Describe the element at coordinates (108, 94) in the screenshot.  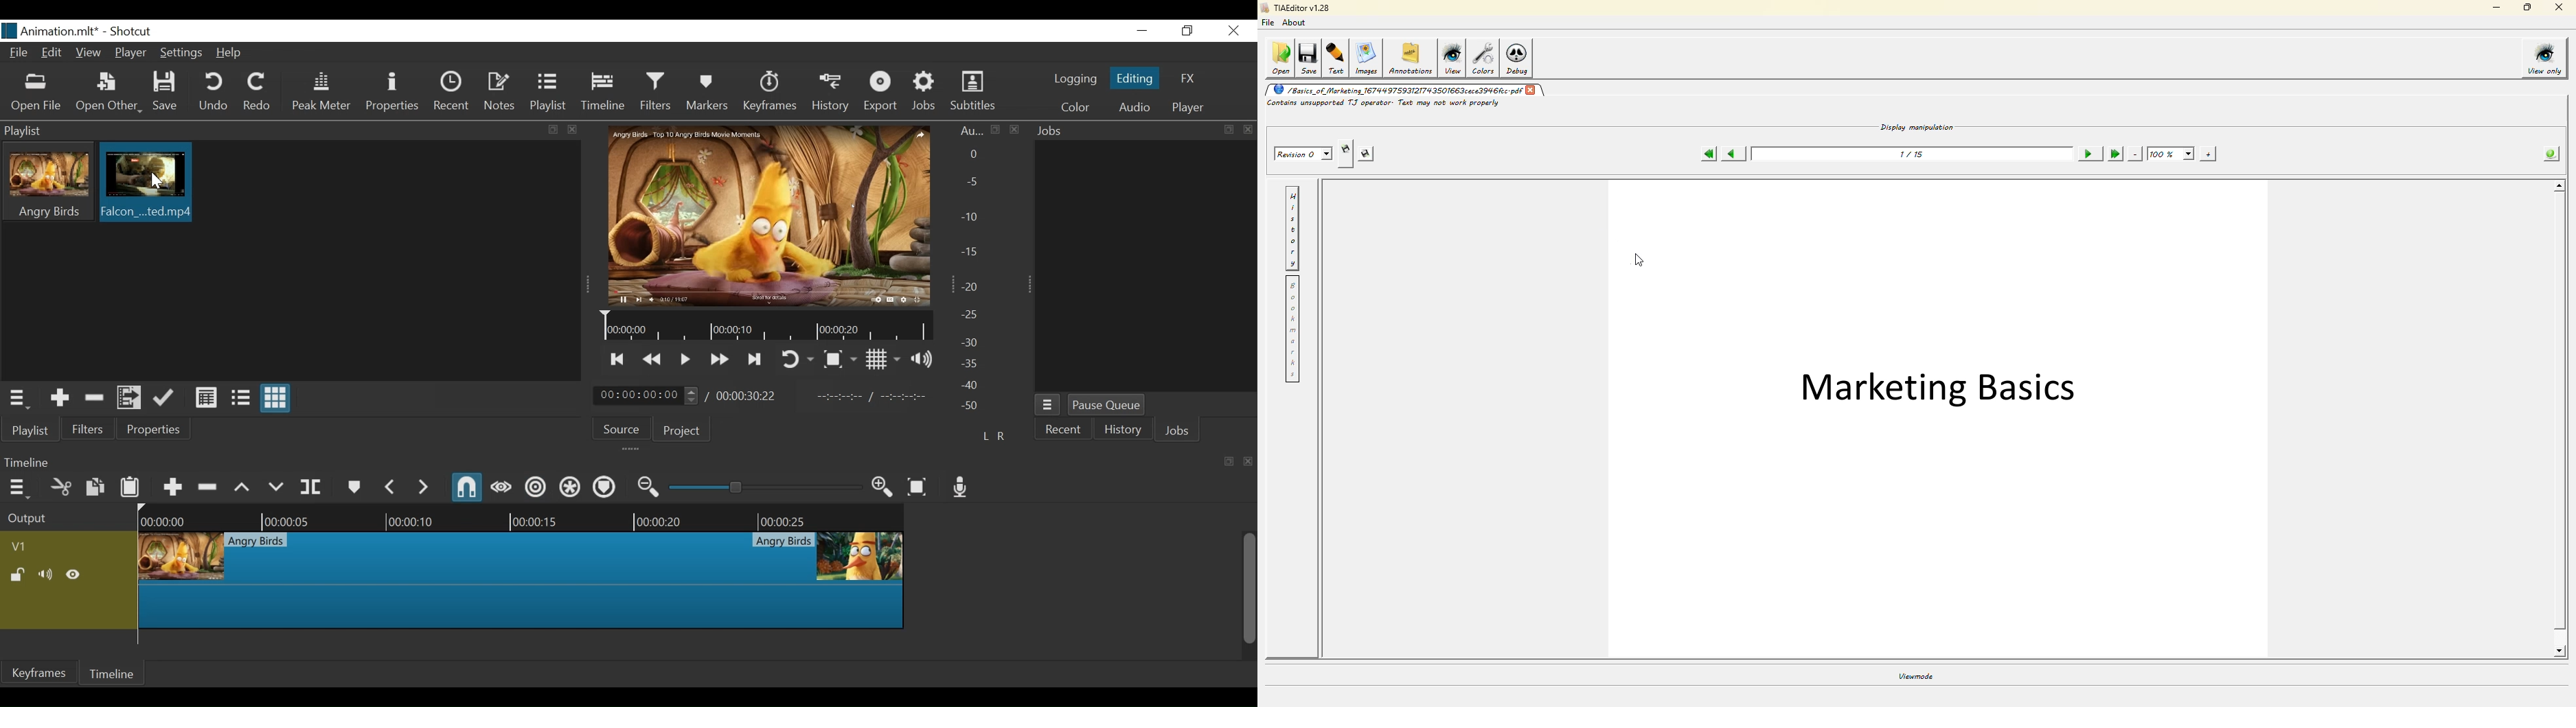
I see `Open Other` at that location.